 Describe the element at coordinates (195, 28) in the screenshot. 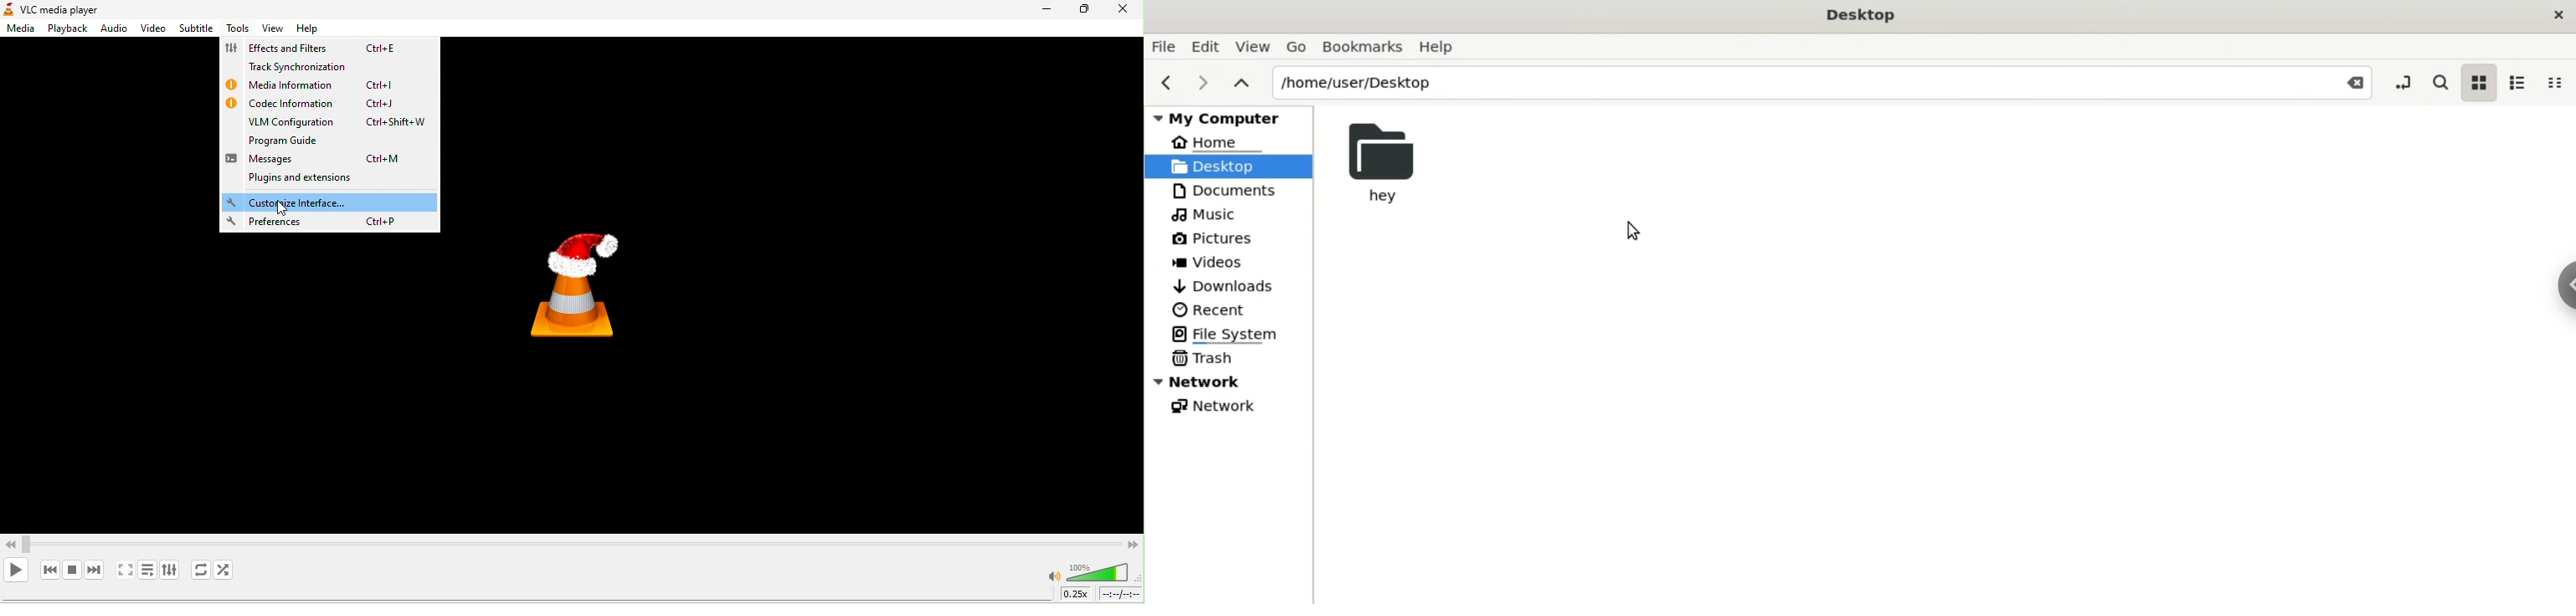

I see `subtitle` at that location.